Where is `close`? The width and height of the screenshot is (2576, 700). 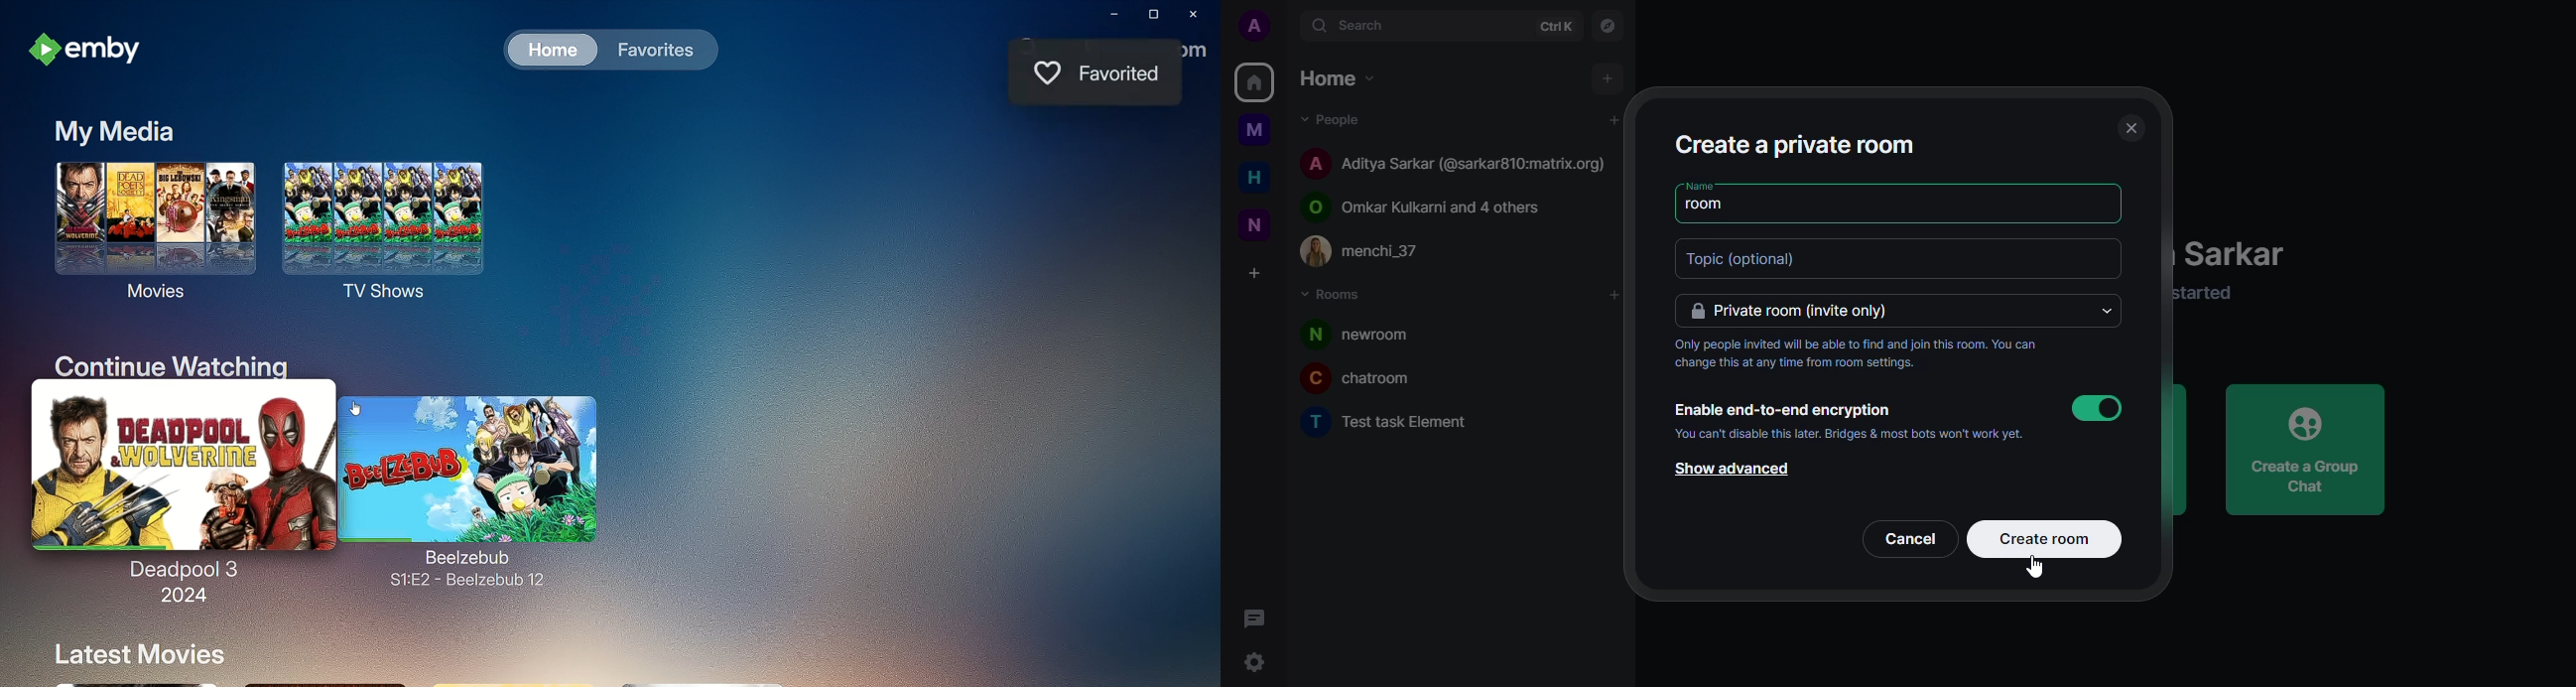
close is located at coordinates (2130, 126).